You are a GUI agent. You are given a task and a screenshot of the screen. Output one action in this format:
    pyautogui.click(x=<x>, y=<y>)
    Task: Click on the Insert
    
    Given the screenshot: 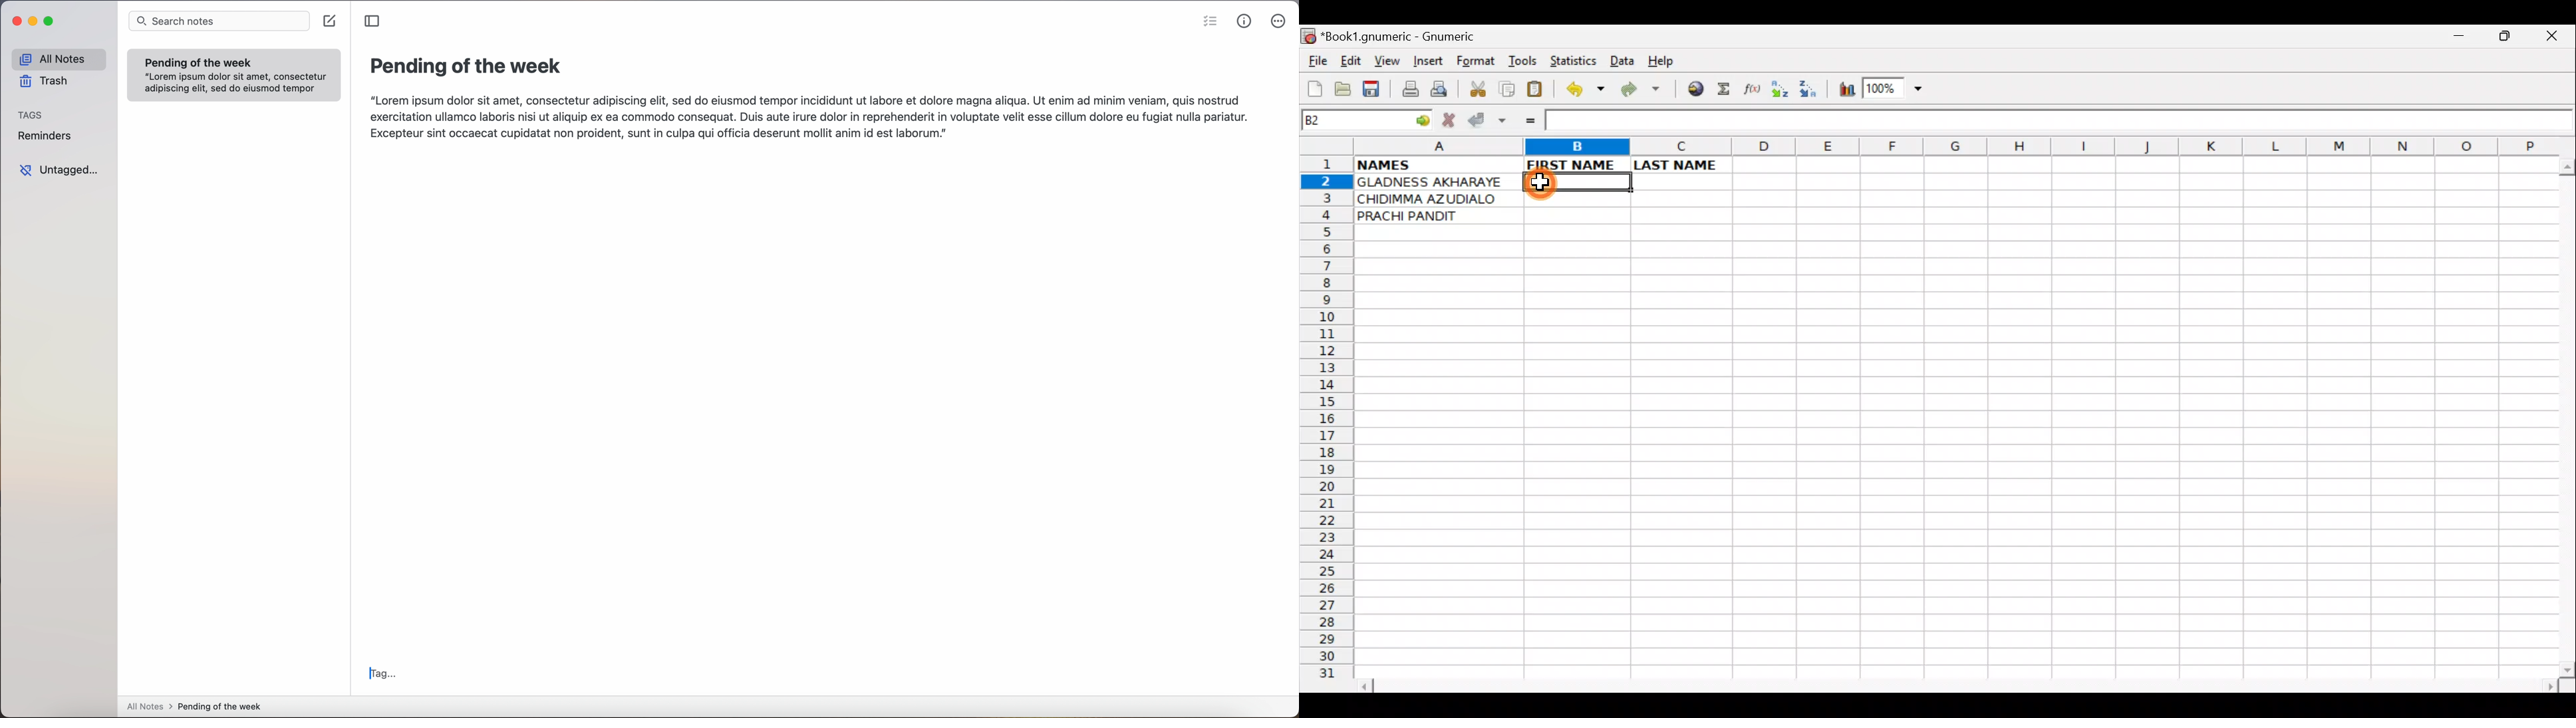 What is the action you would take?
    pyautogui.click(x=1427, y=61)
    